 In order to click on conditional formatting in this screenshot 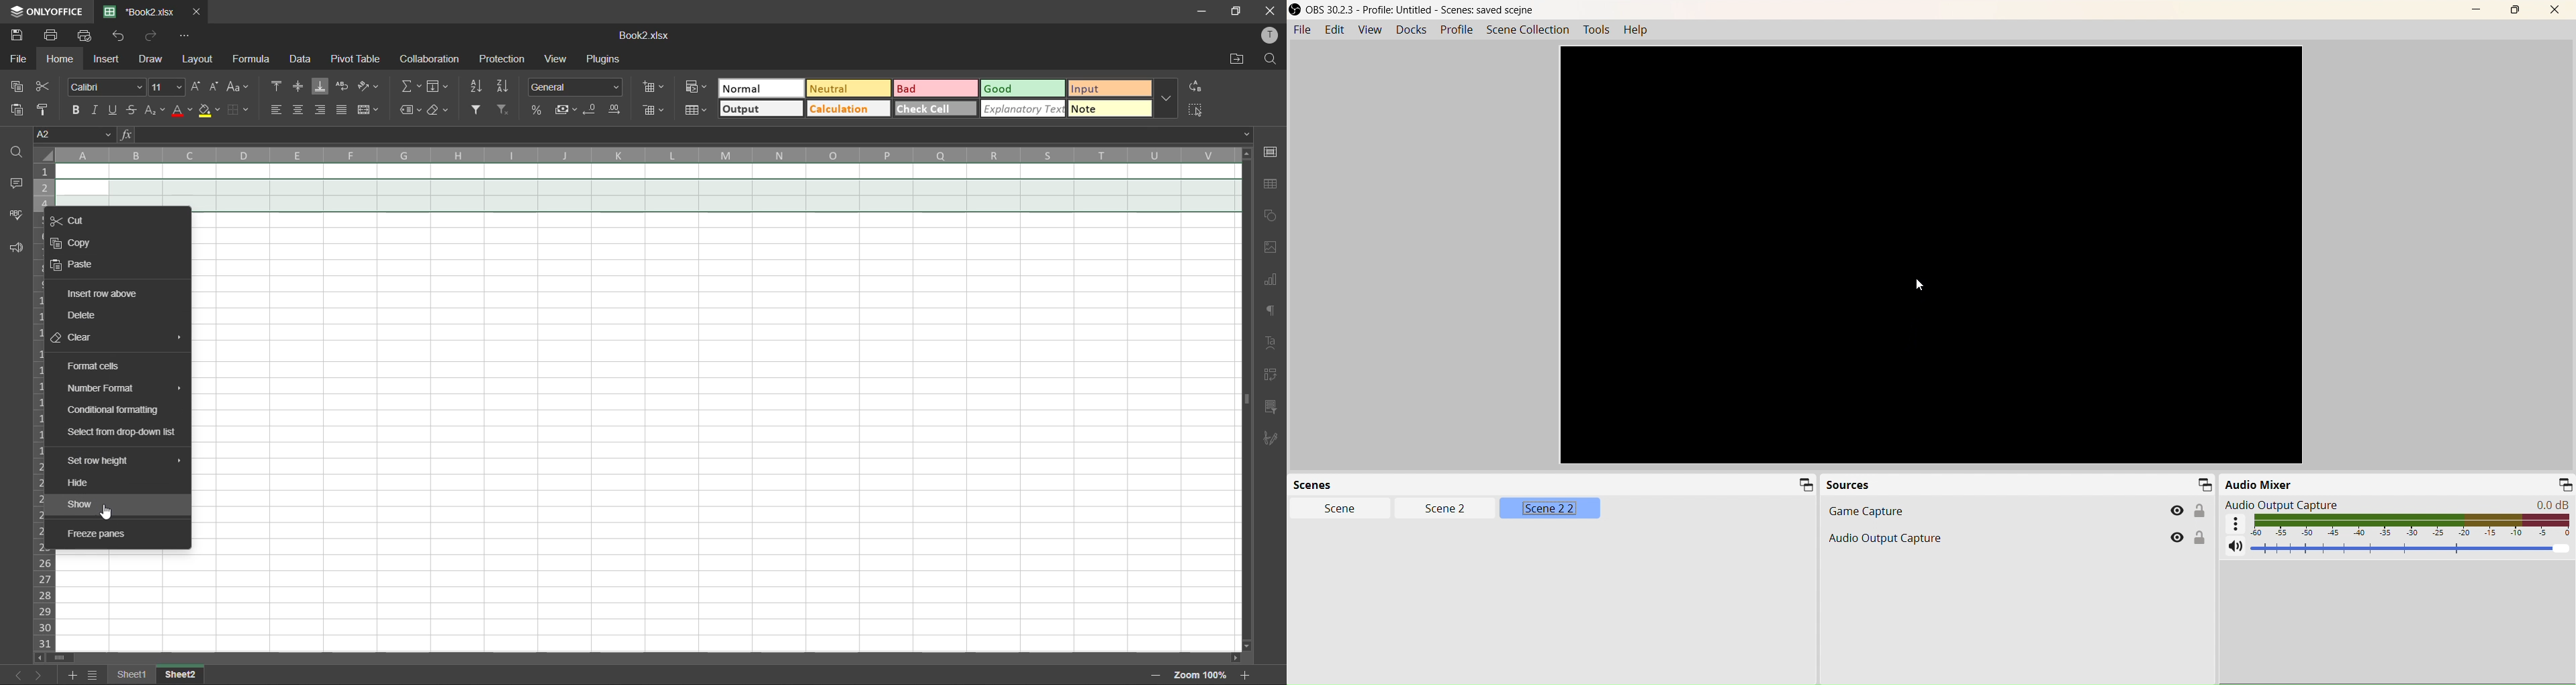, I will do `click(115, 410)`.